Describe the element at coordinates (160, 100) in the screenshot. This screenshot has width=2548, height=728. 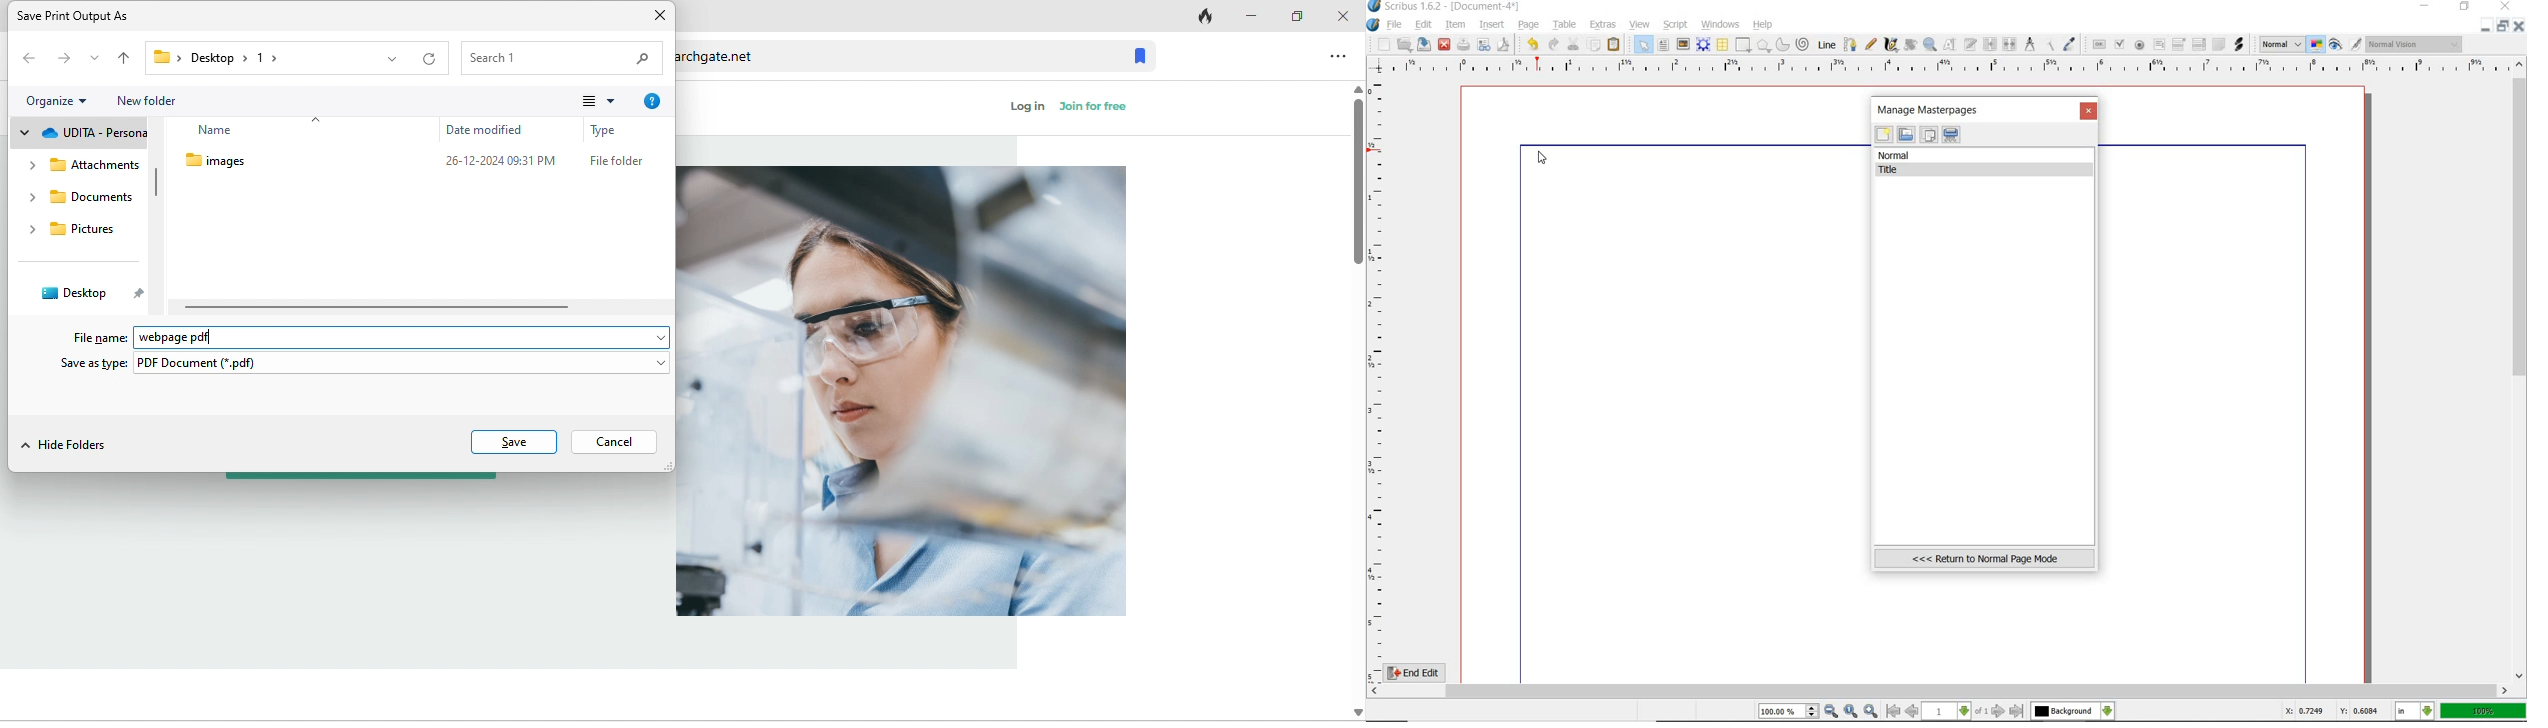
I see `new folder` at that location.